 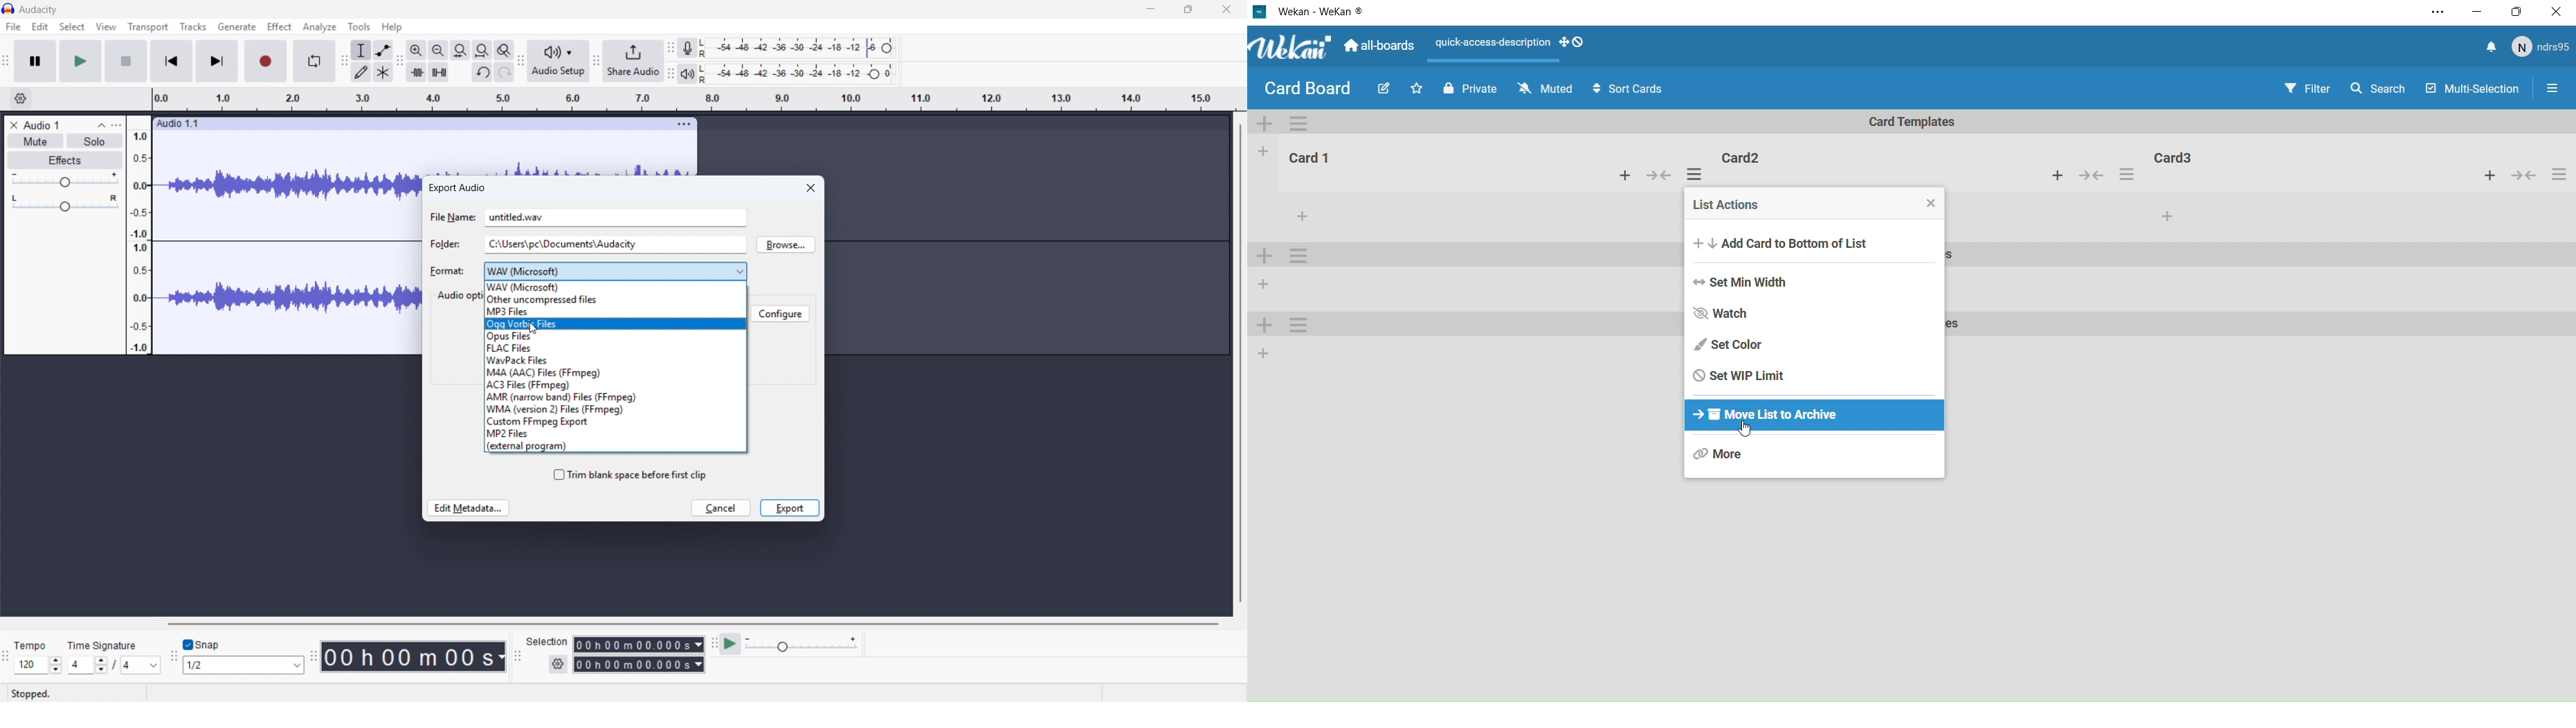 I want to click on Close, so click(x=2558, y=10).